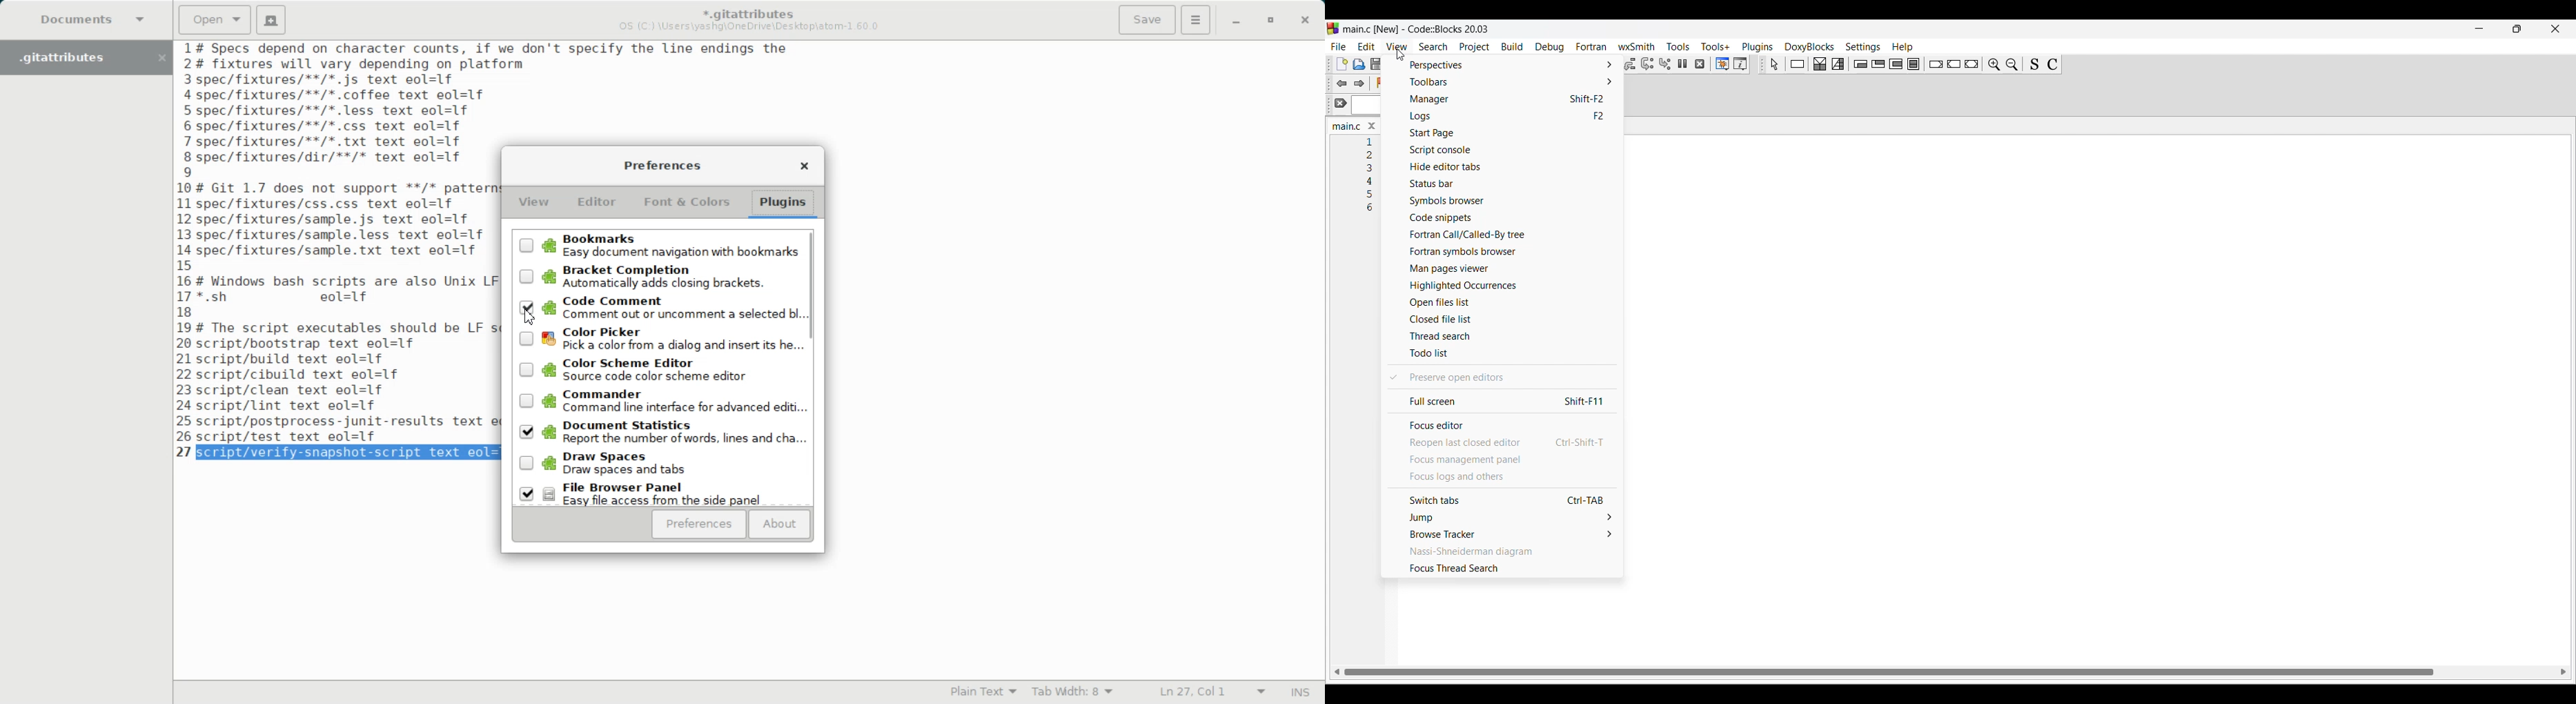  What do you see at coordinates (1504, 65) in the screenshot?
I see `Perspectives menu` at bounding box center [1504, 65].